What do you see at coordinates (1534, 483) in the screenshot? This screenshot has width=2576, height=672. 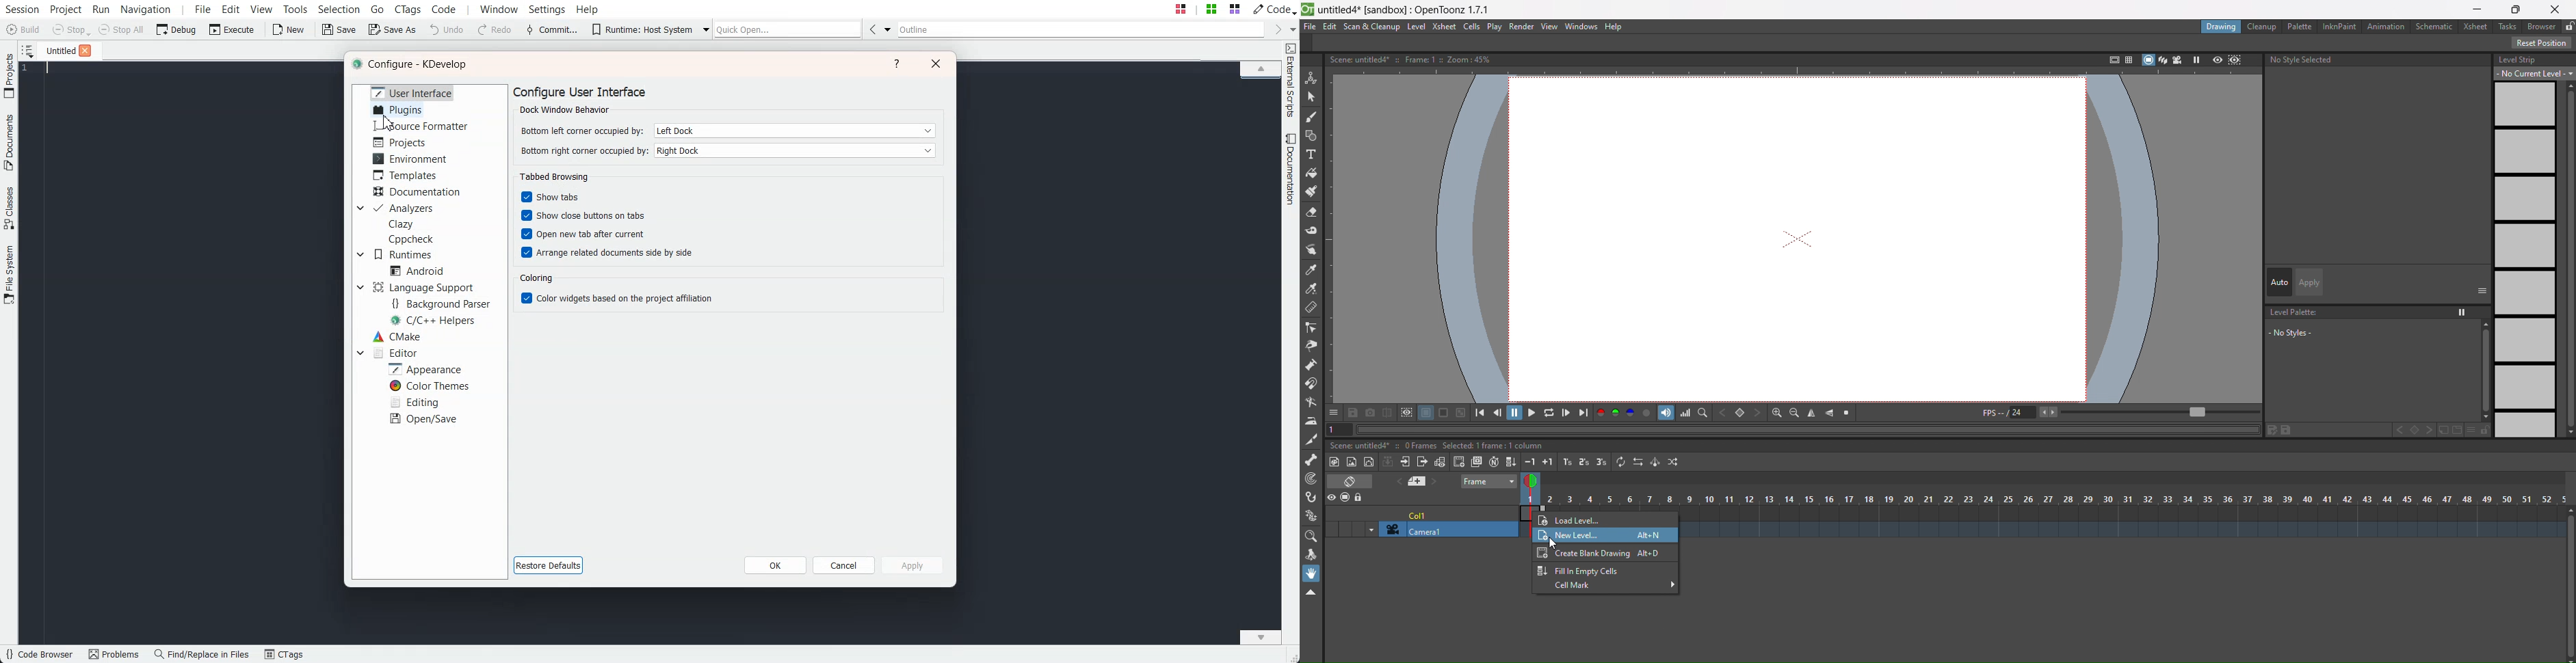 I see `view` at bounding box center [1534, 483].